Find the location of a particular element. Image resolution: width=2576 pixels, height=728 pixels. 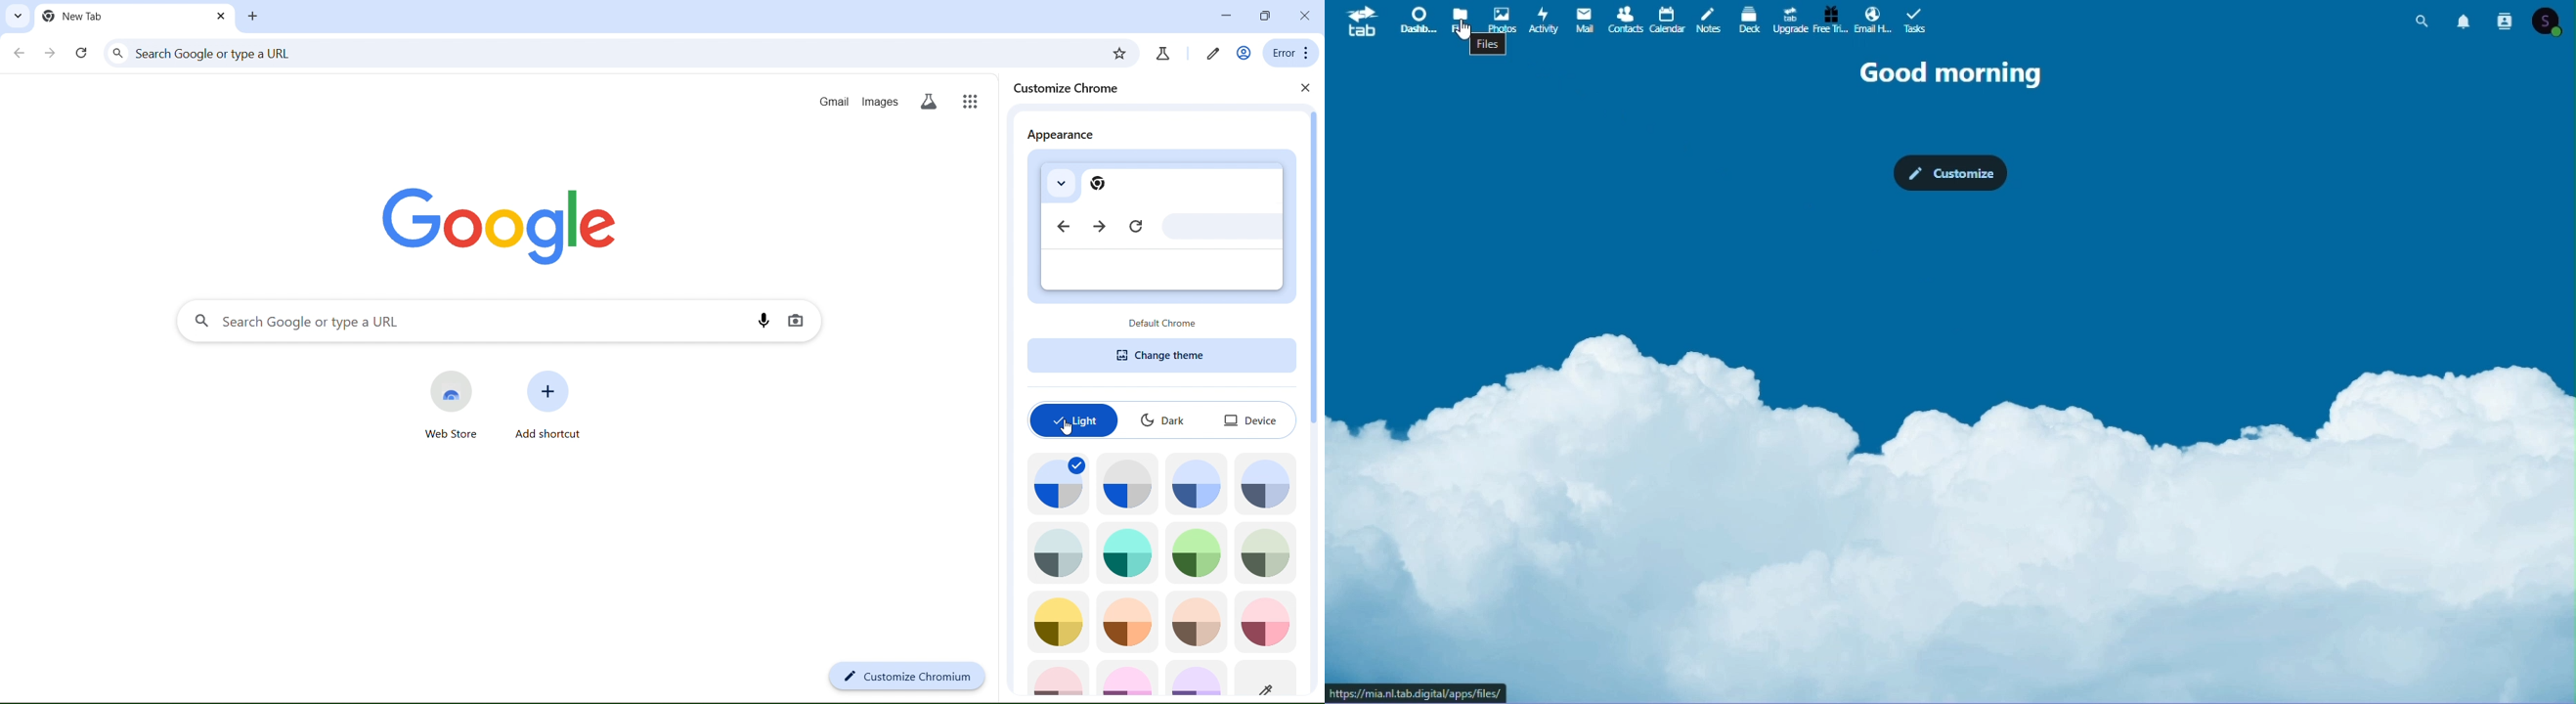

image is located at coordinates (1054, 482).